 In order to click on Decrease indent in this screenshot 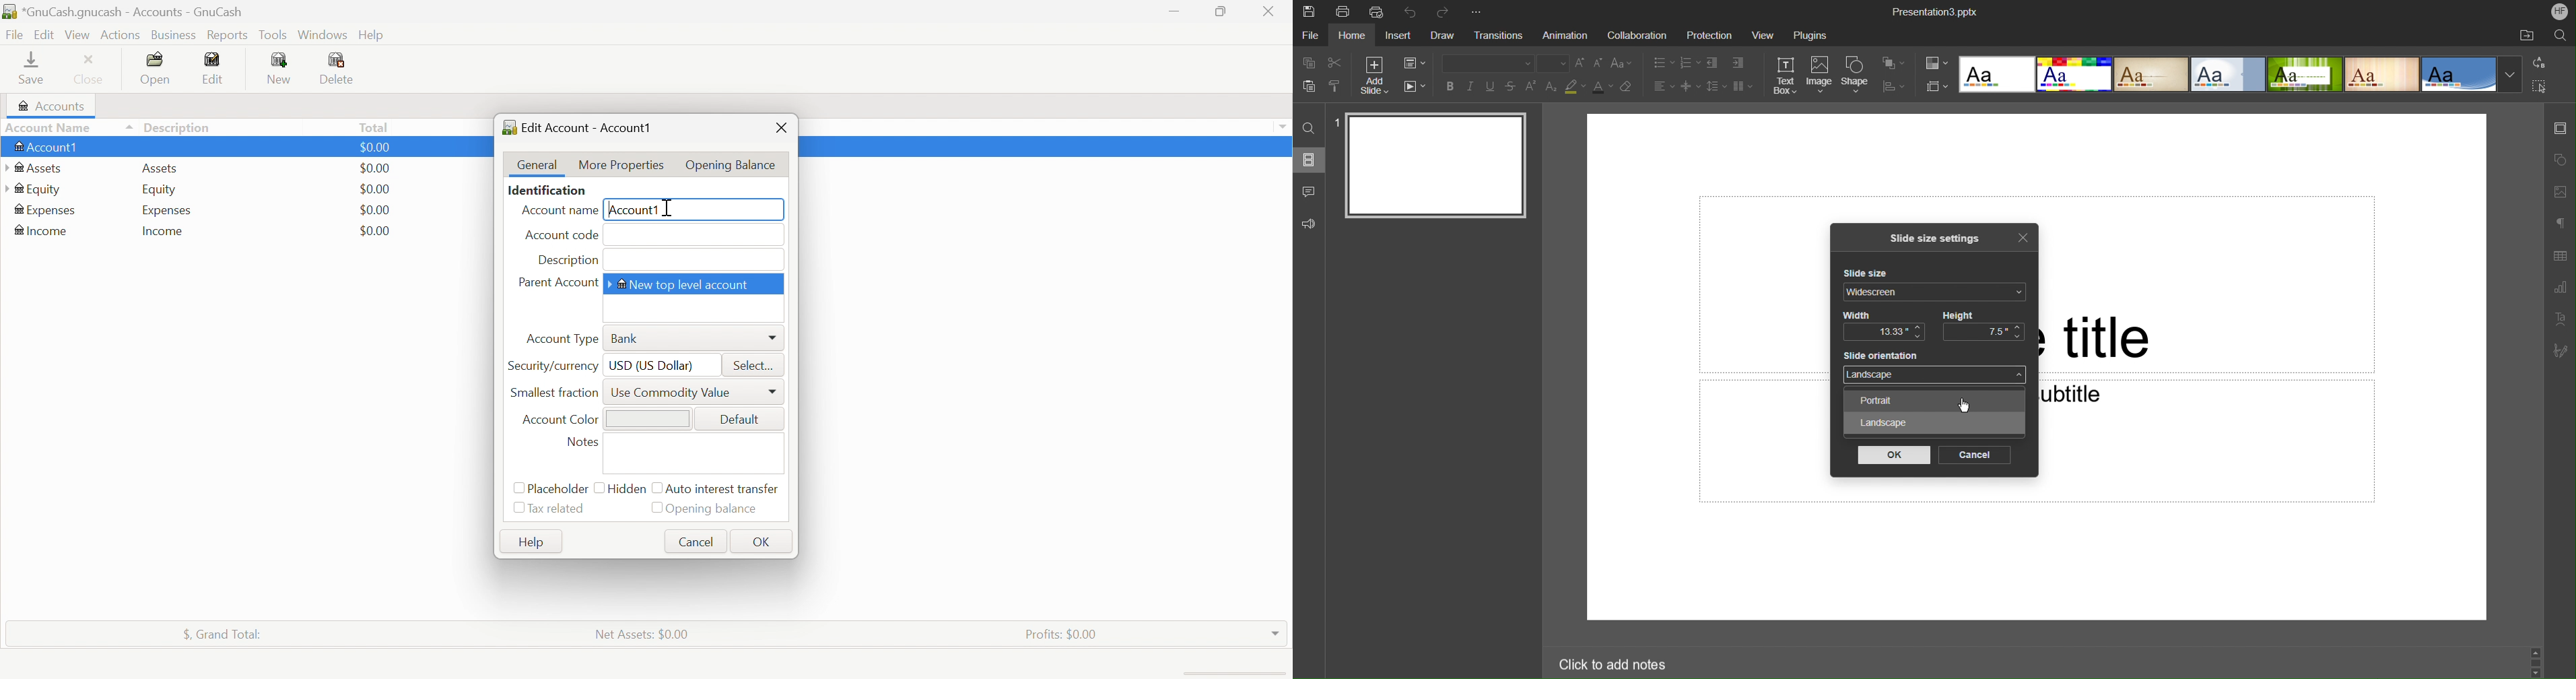, I will do `click(1712, 63)`.